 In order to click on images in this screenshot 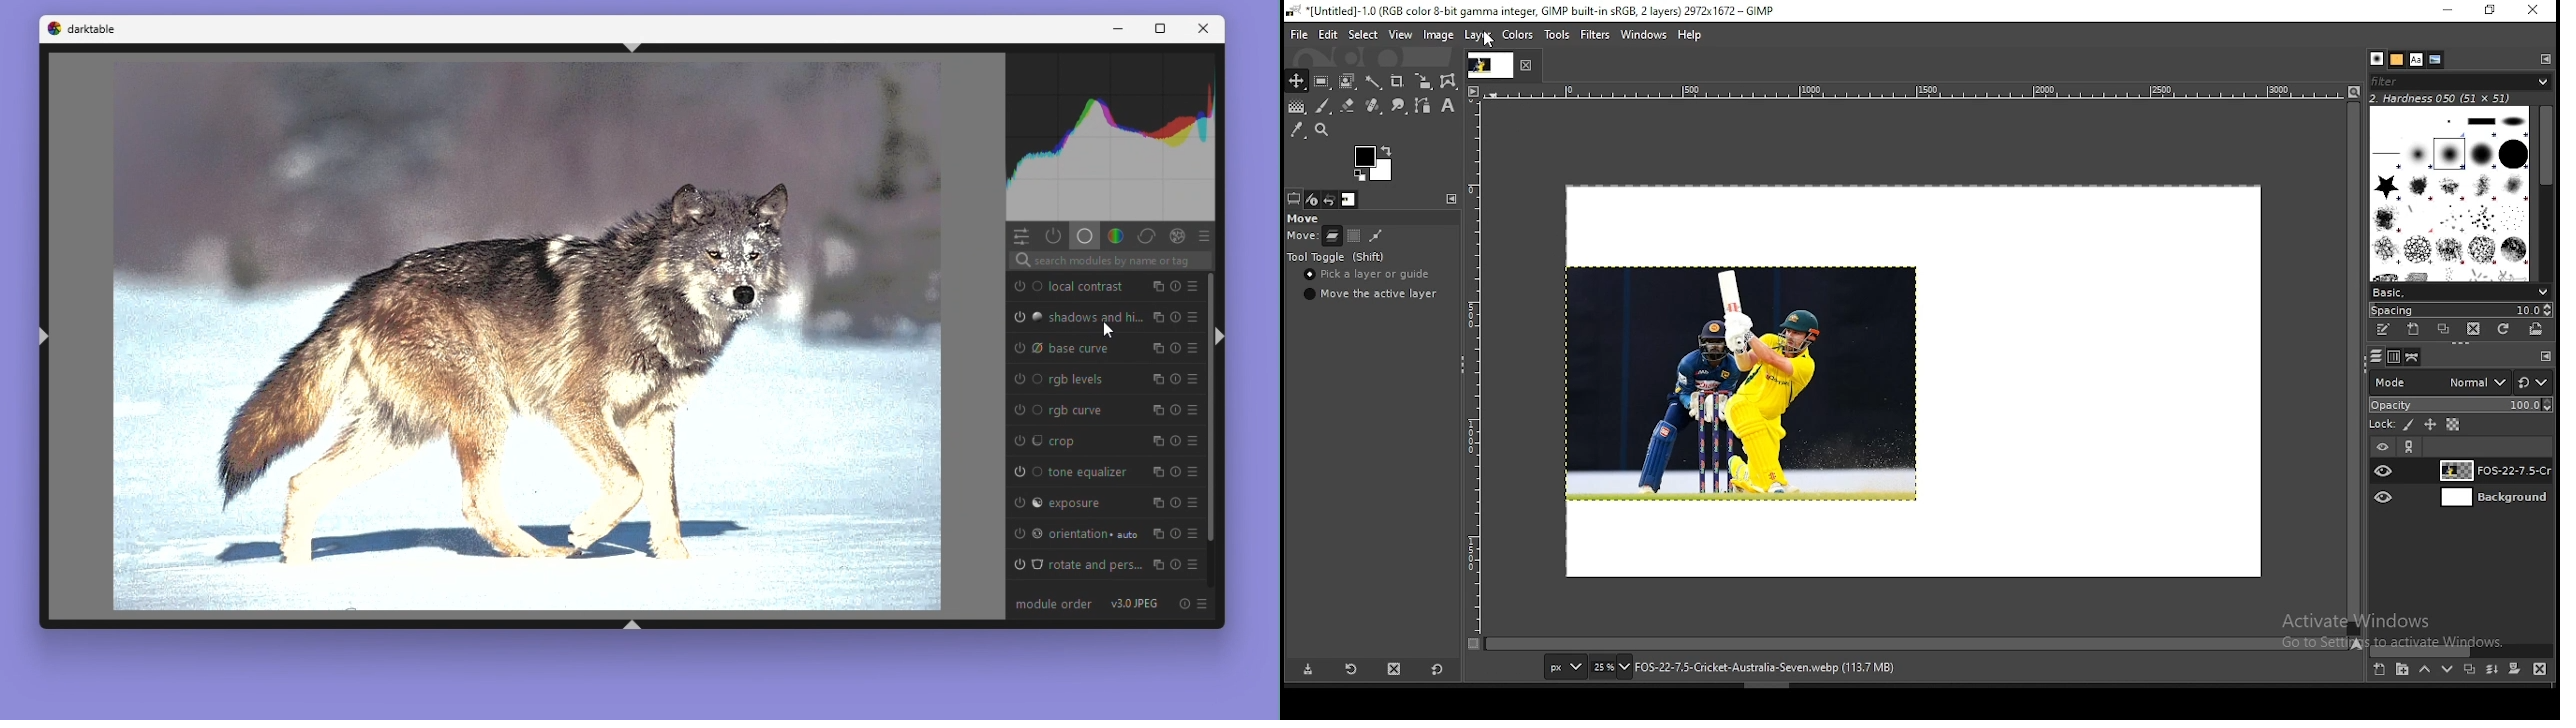, I will do `click(1349, 200)`.